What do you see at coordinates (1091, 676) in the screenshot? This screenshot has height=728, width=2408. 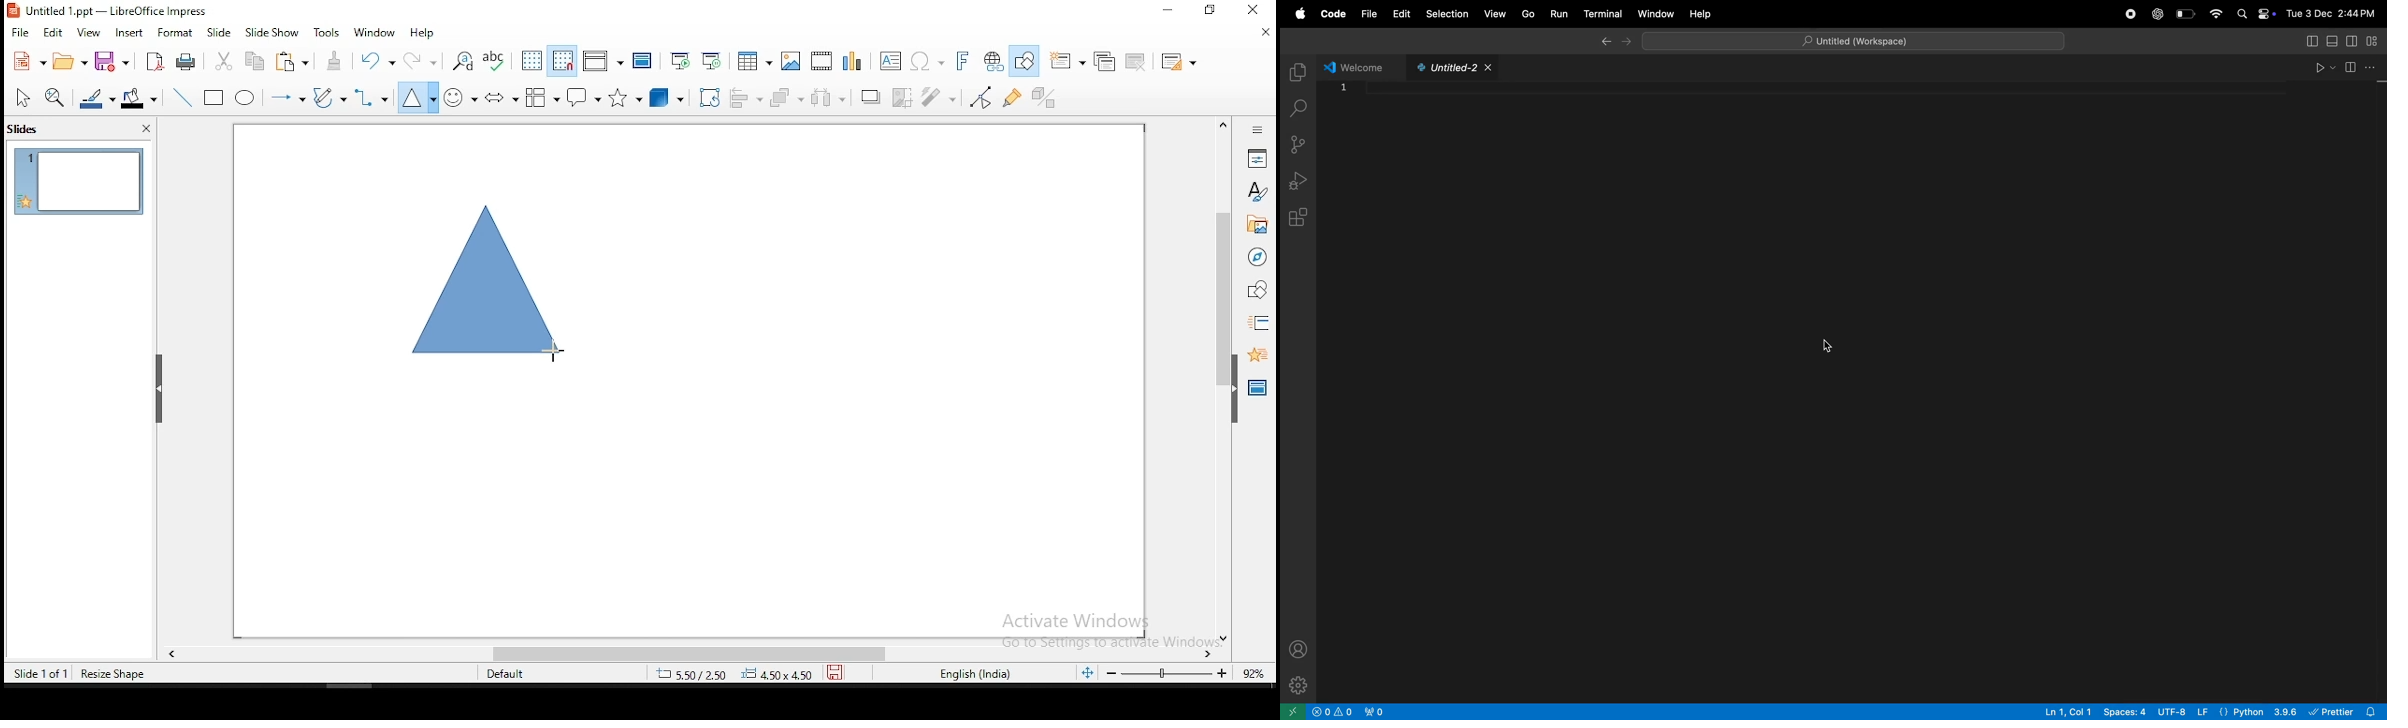 I see `fit to slide` at bounding box center [1091, 676].